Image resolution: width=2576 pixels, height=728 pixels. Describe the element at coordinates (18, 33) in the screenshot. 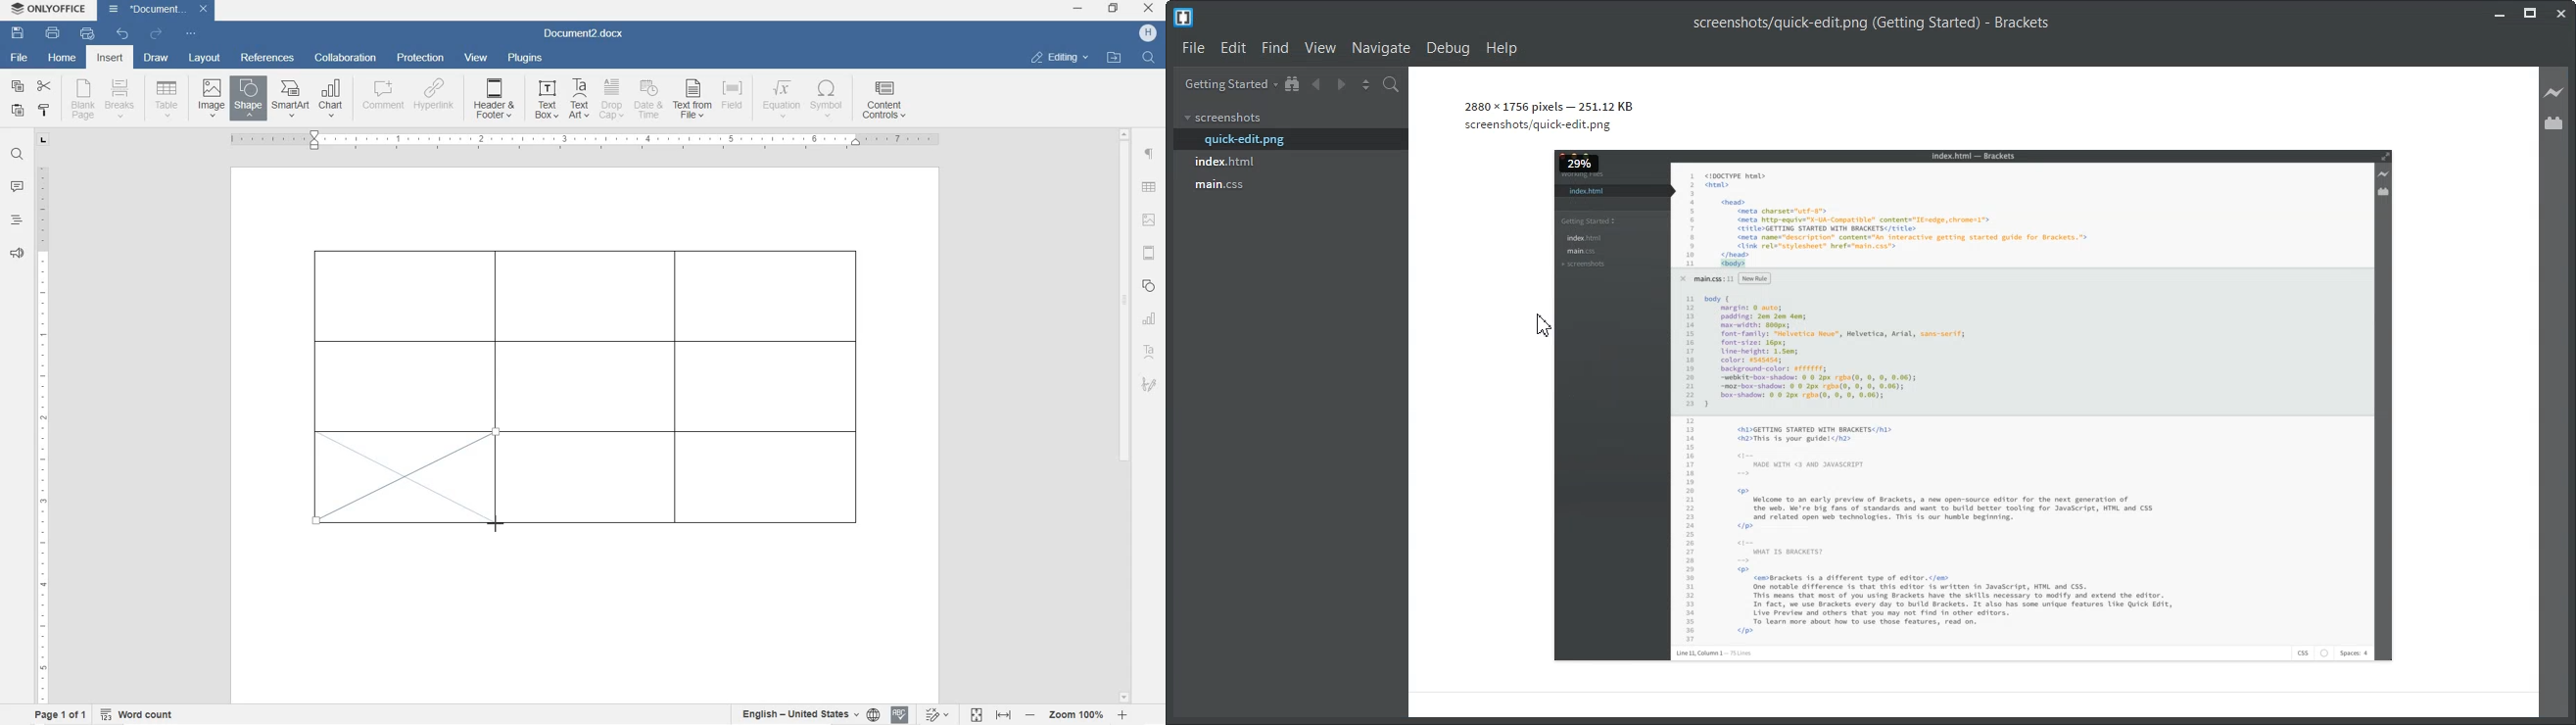

I see `save` at that location.